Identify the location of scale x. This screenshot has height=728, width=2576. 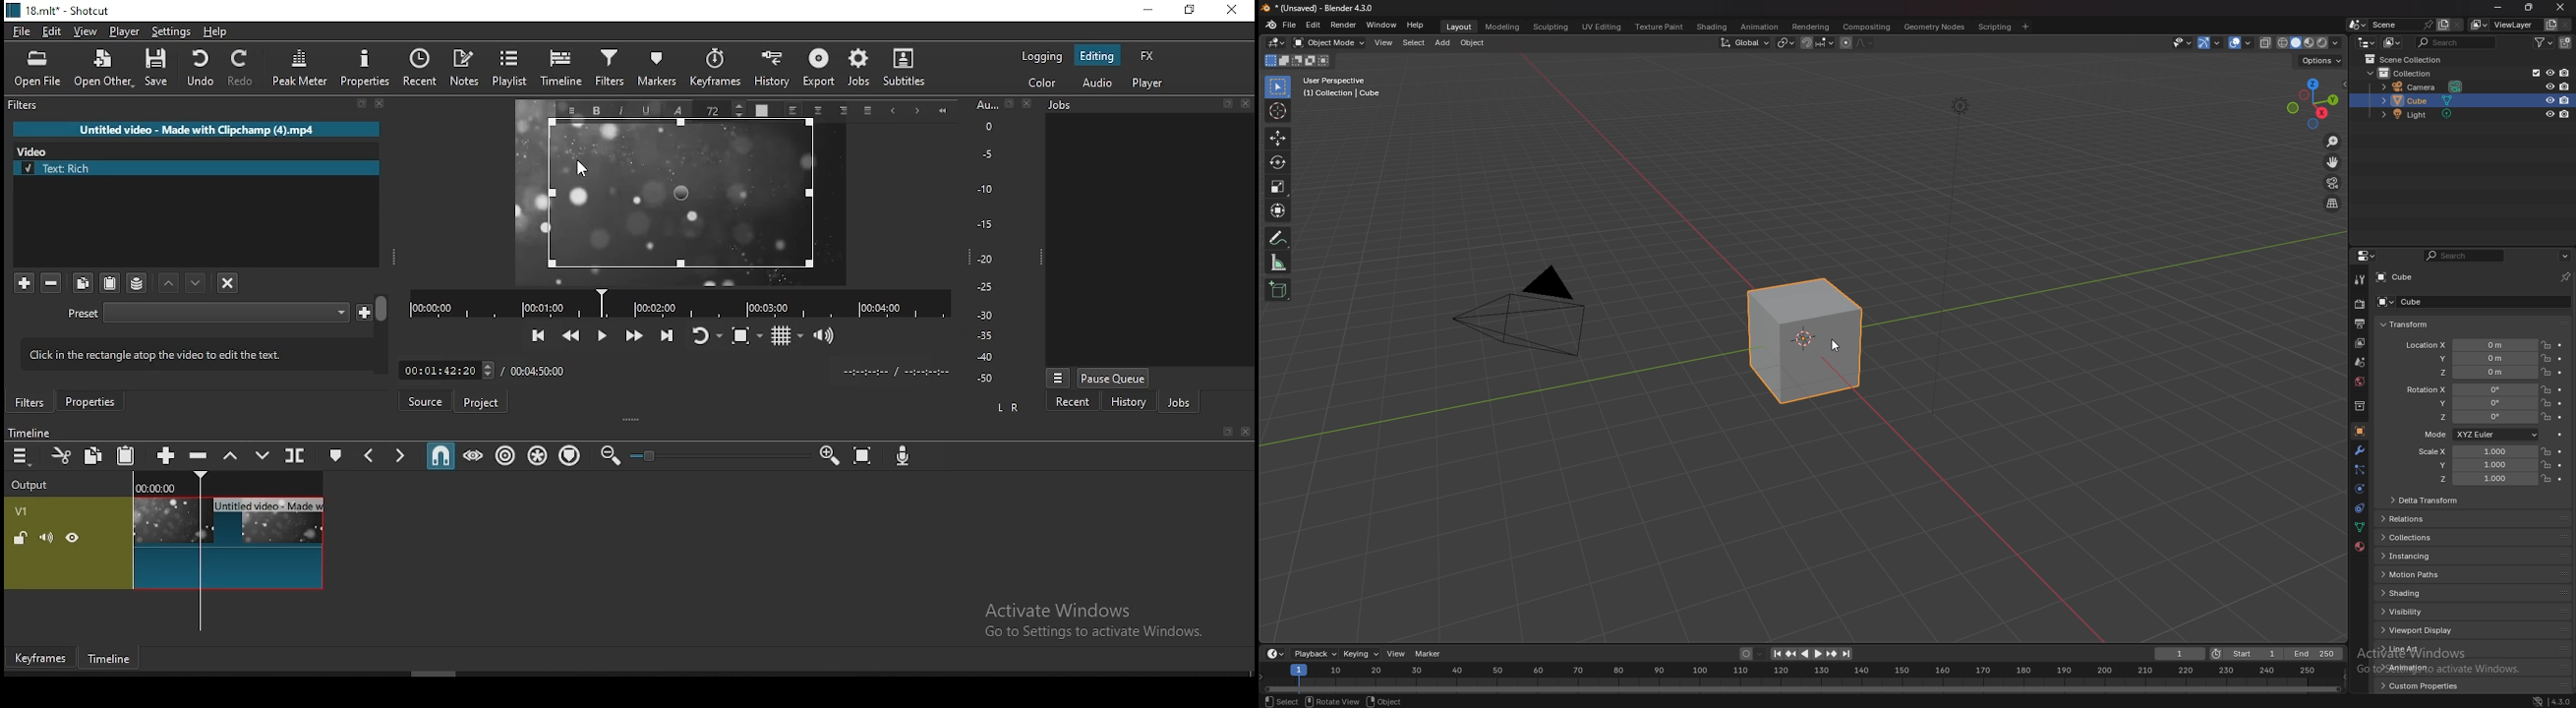
(2476, 452).